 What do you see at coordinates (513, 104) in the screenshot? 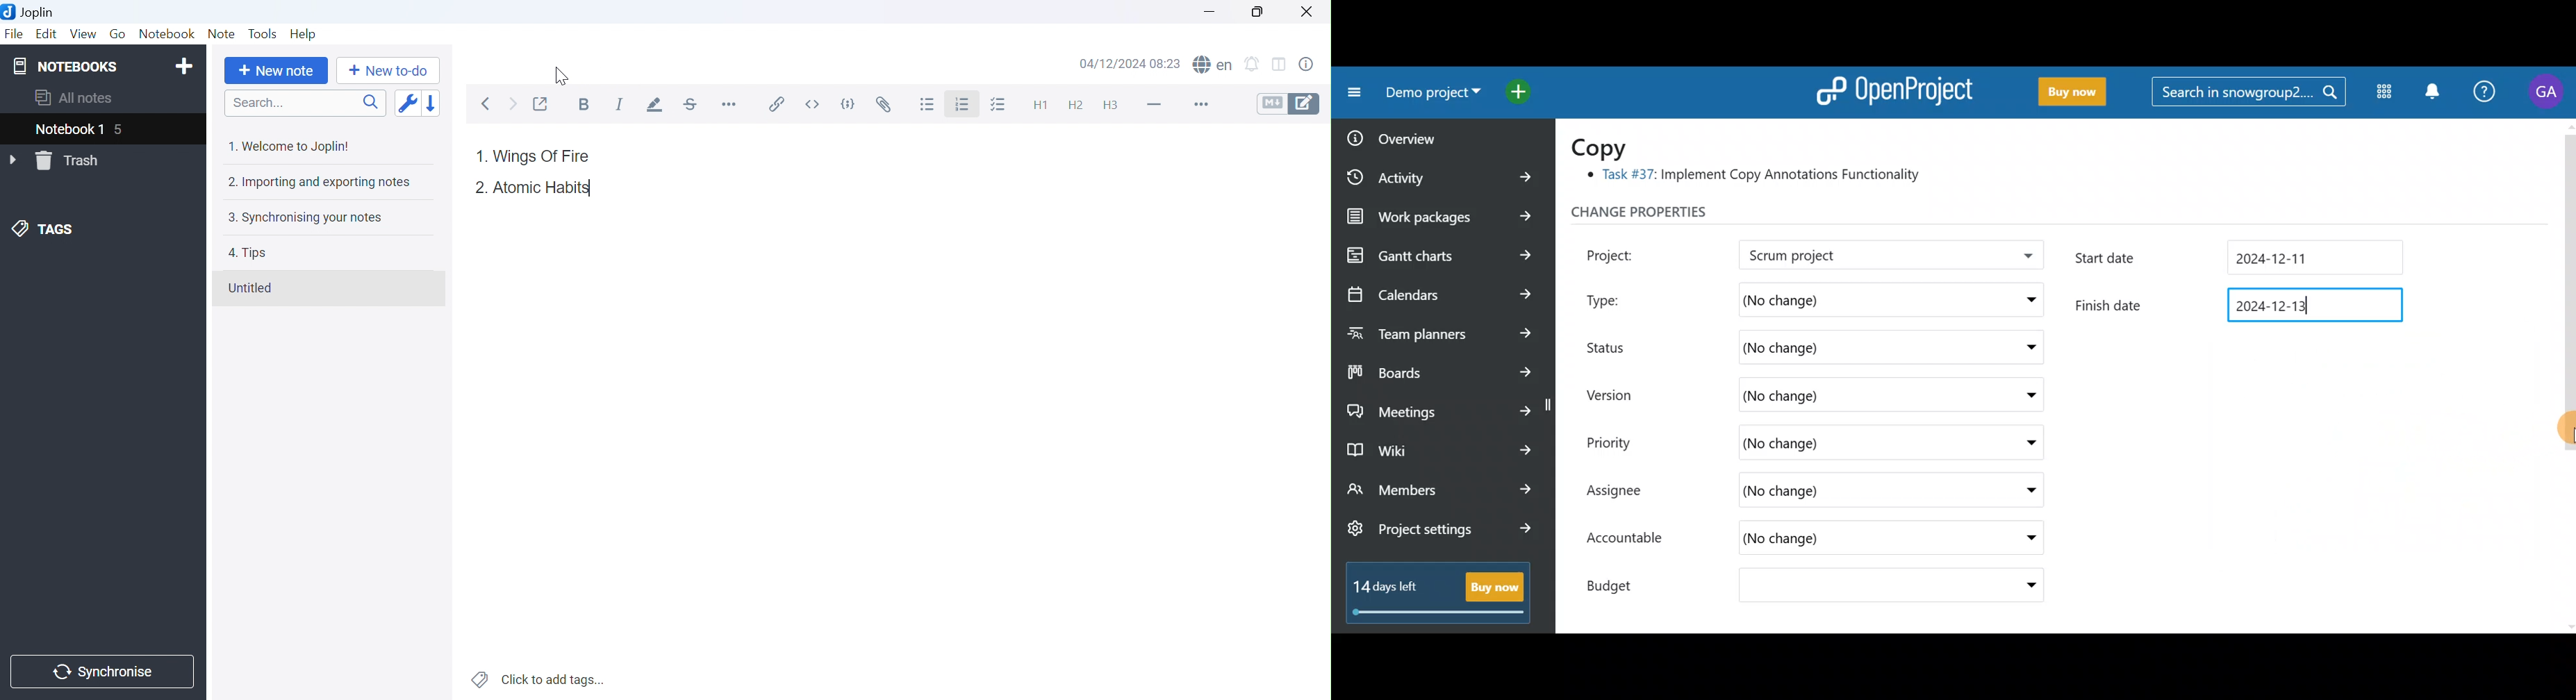
I see `Forward` at bounding box center [513, 104].